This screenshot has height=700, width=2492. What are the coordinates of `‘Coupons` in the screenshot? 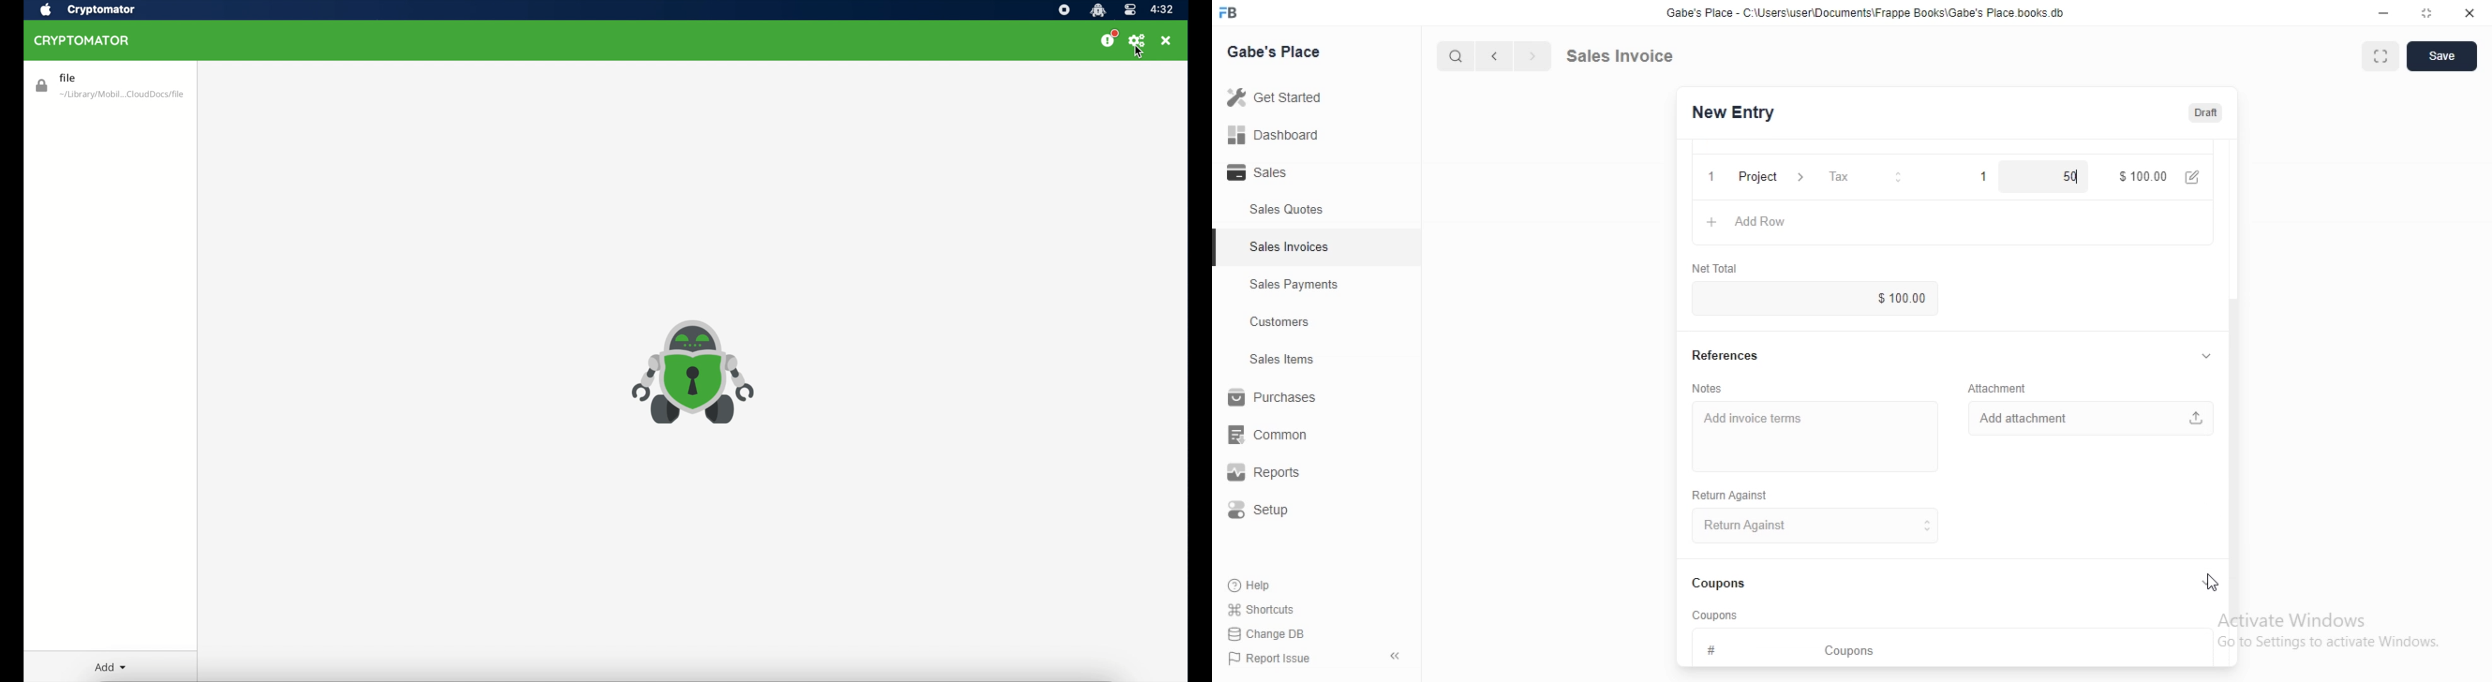 It's located at (1717, 614).